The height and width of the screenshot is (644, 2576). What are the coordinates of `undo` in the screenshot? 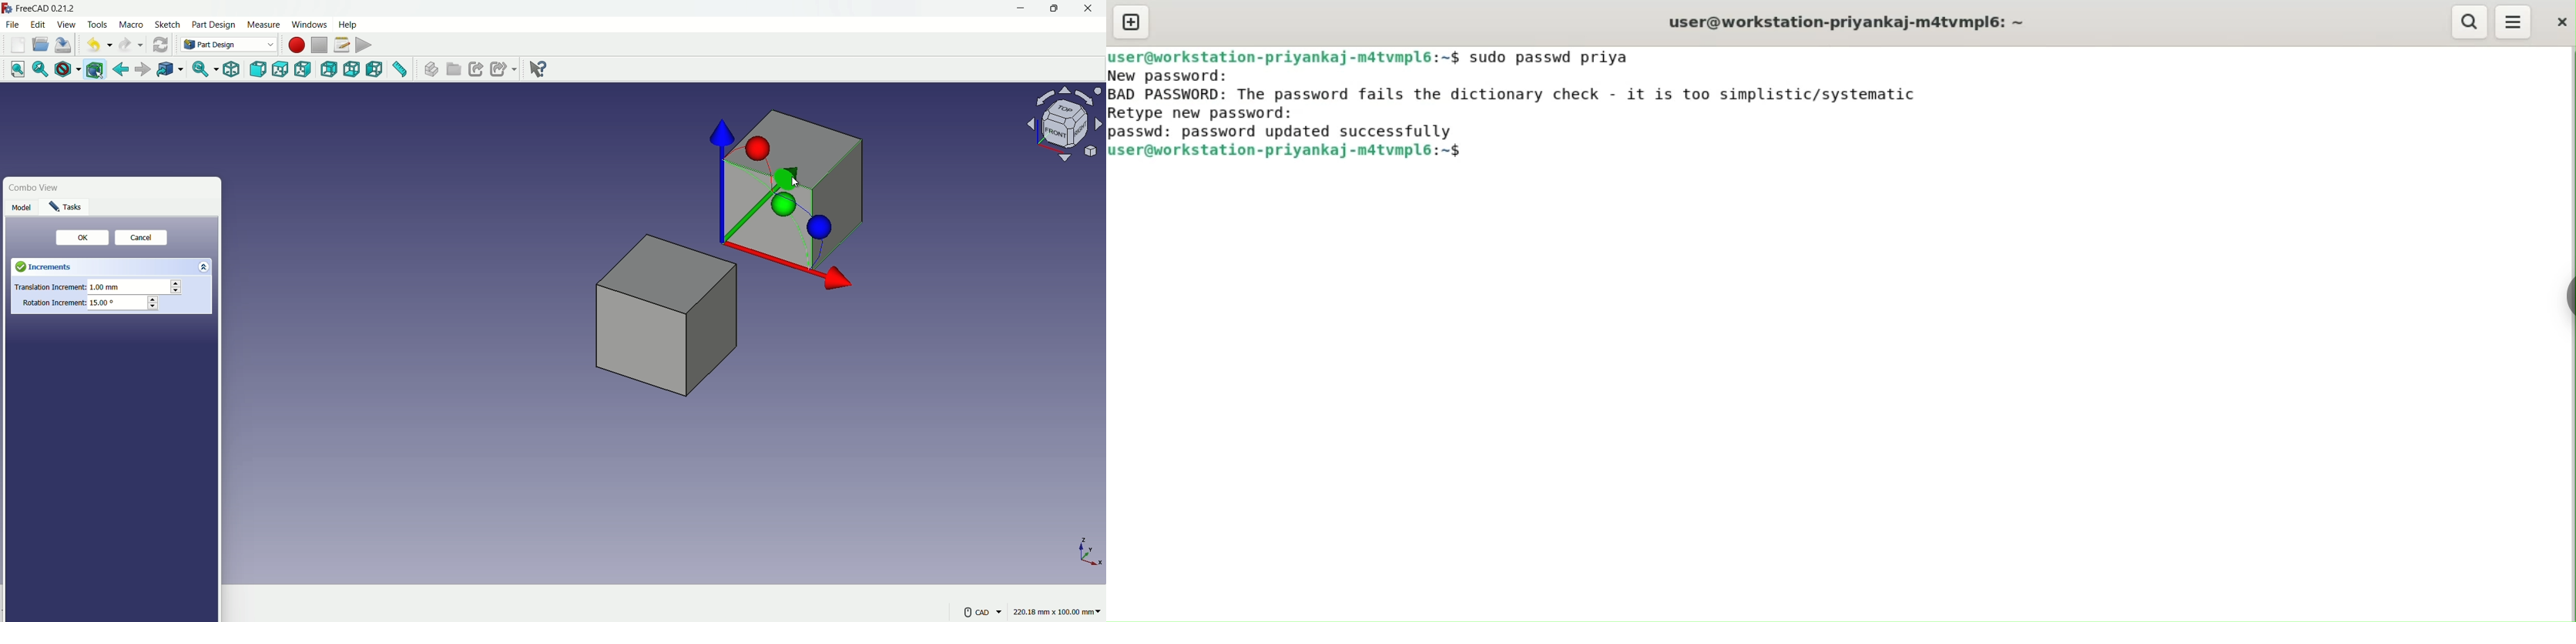 It's located at (96, 45).